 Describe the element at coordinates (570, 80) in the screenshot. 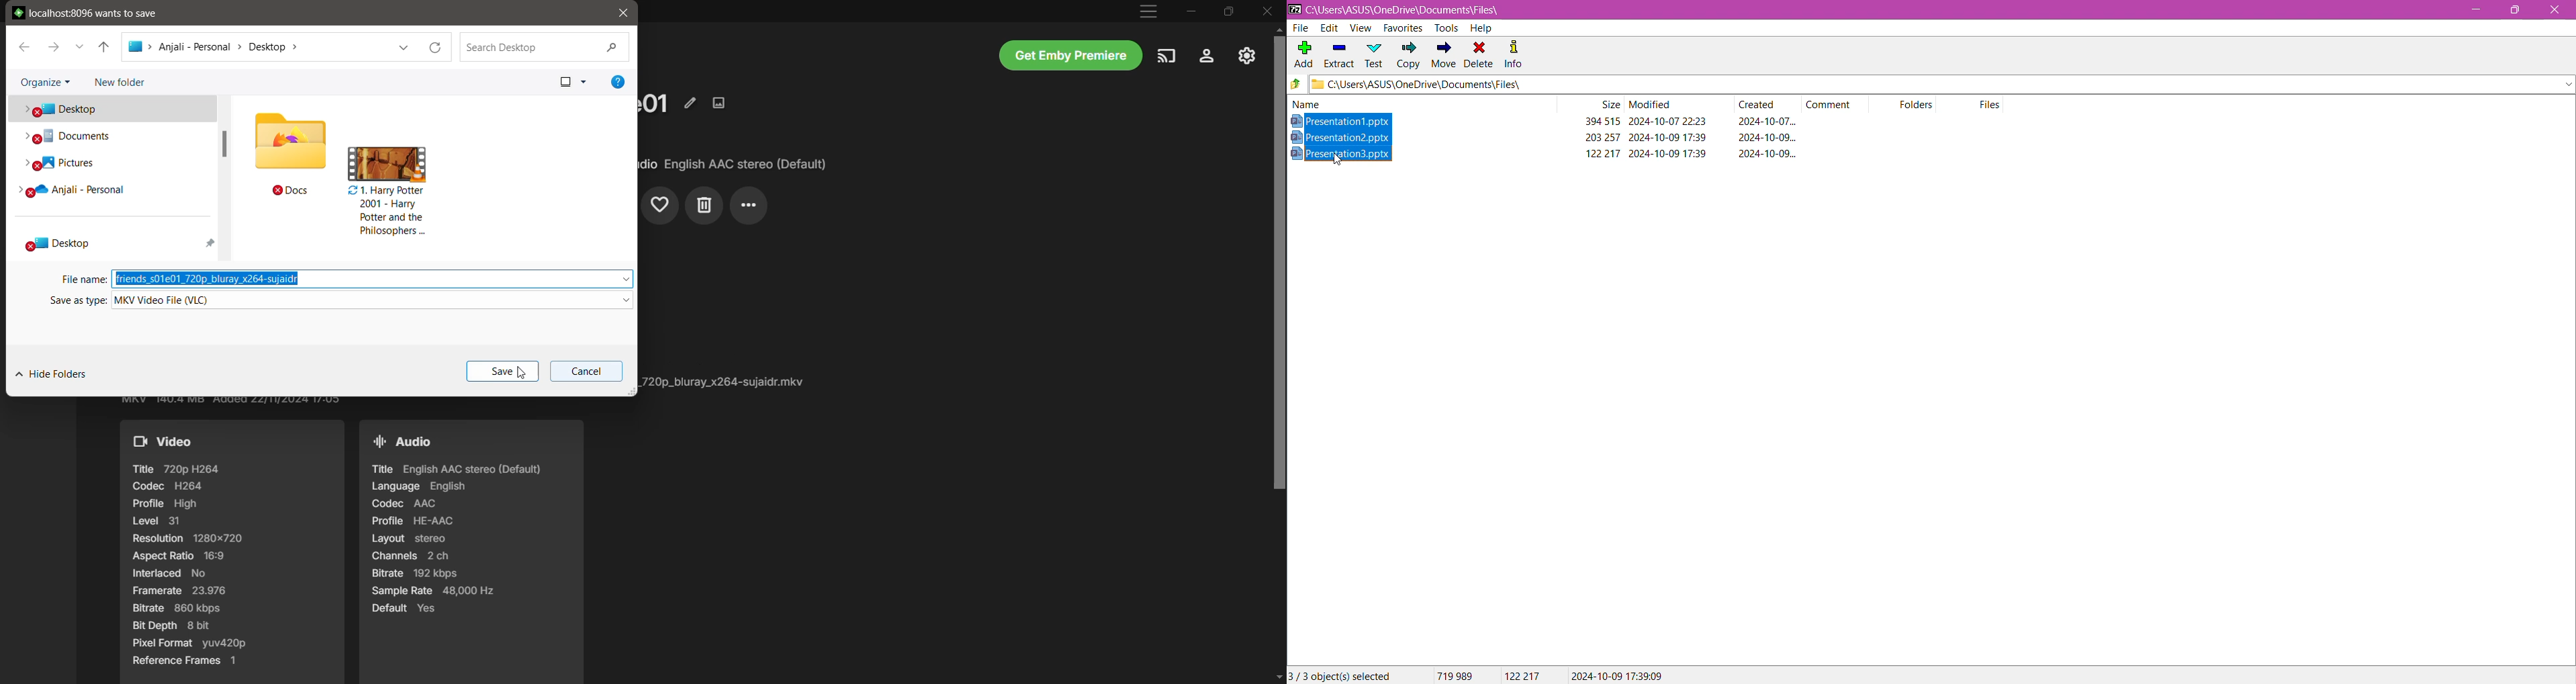

I see `Change your view` at that location.